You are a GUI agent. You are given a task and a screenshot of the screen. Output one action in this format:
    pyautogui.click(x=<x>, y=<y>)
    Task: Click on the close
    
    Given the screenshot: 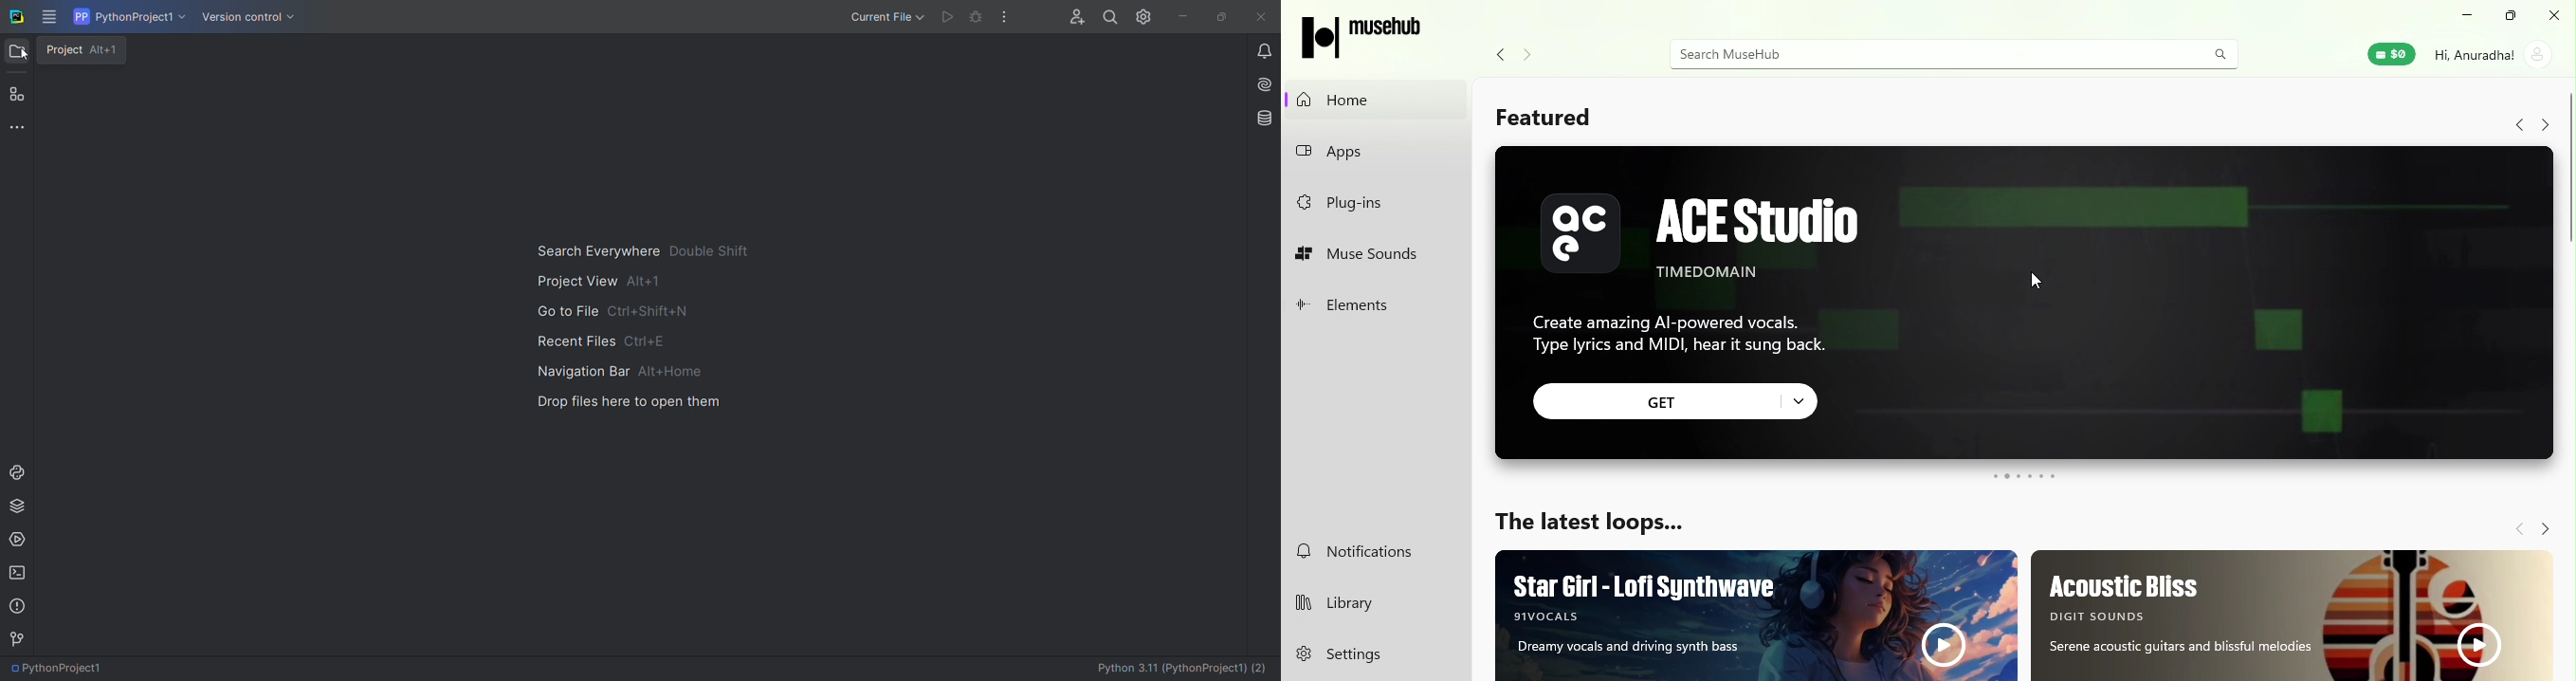 What is the action you would take?
    pyautogui.click(x=2555, y=18)
    